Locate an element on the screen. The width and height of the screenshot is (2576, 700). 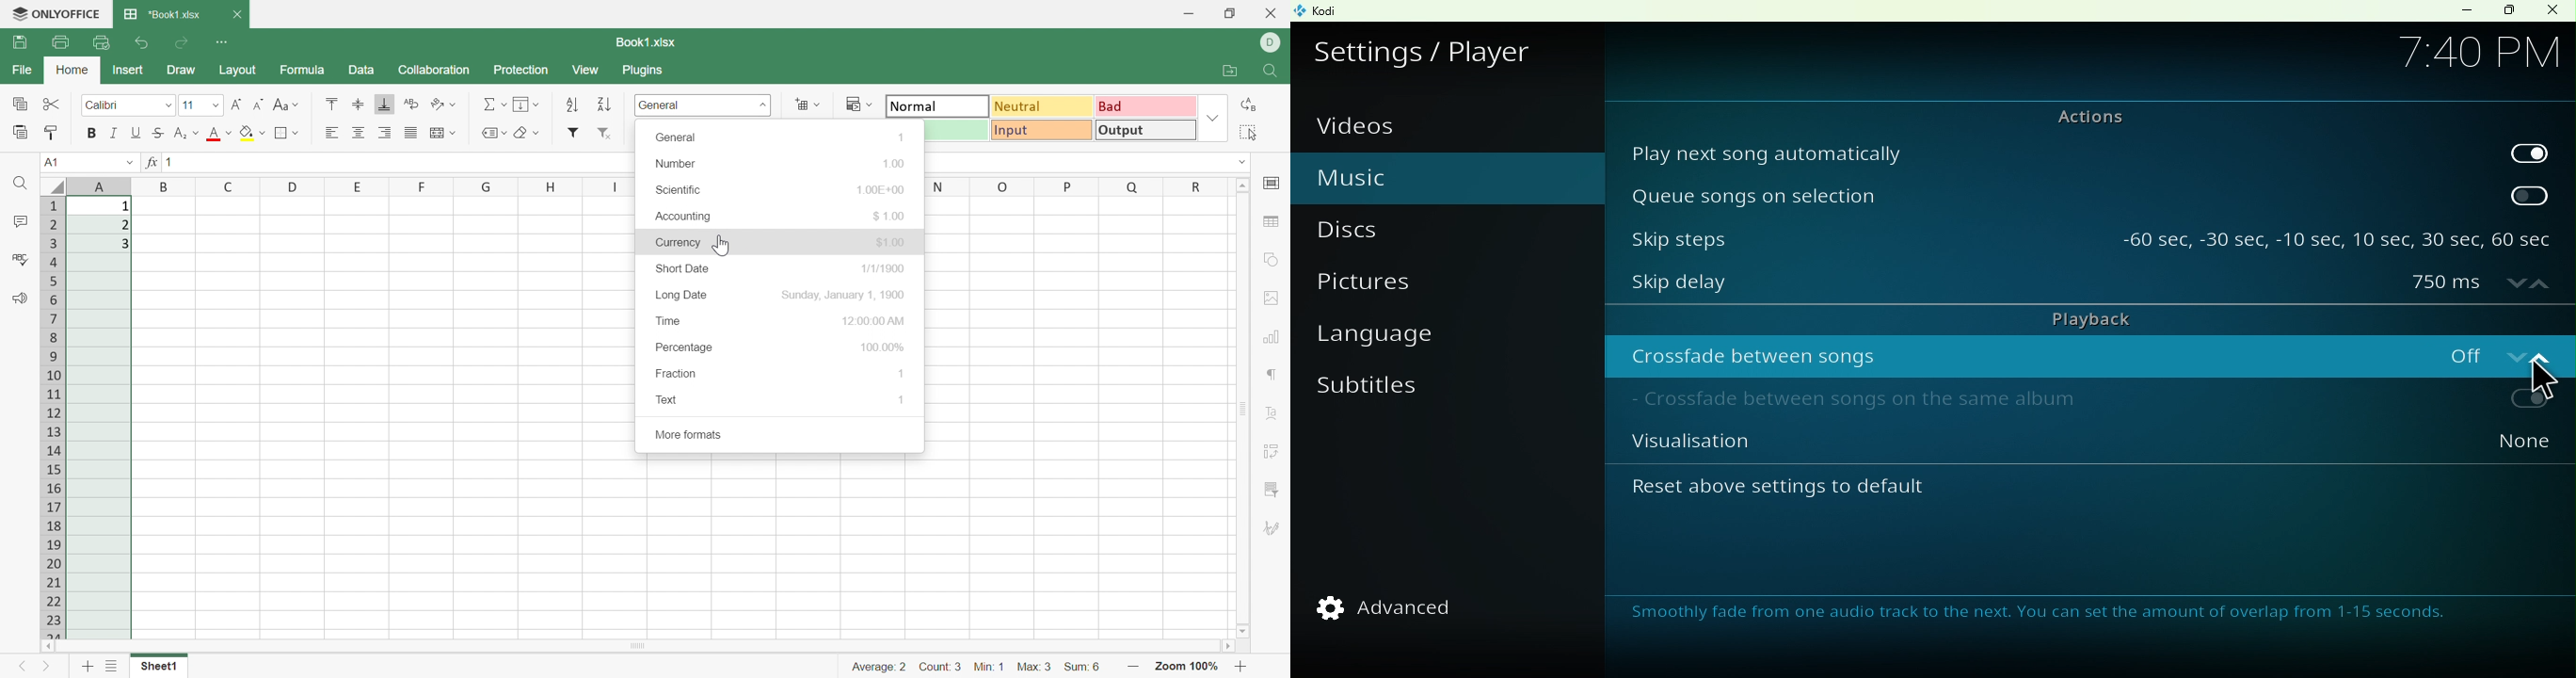
1 is located at coordinates (898, 139).